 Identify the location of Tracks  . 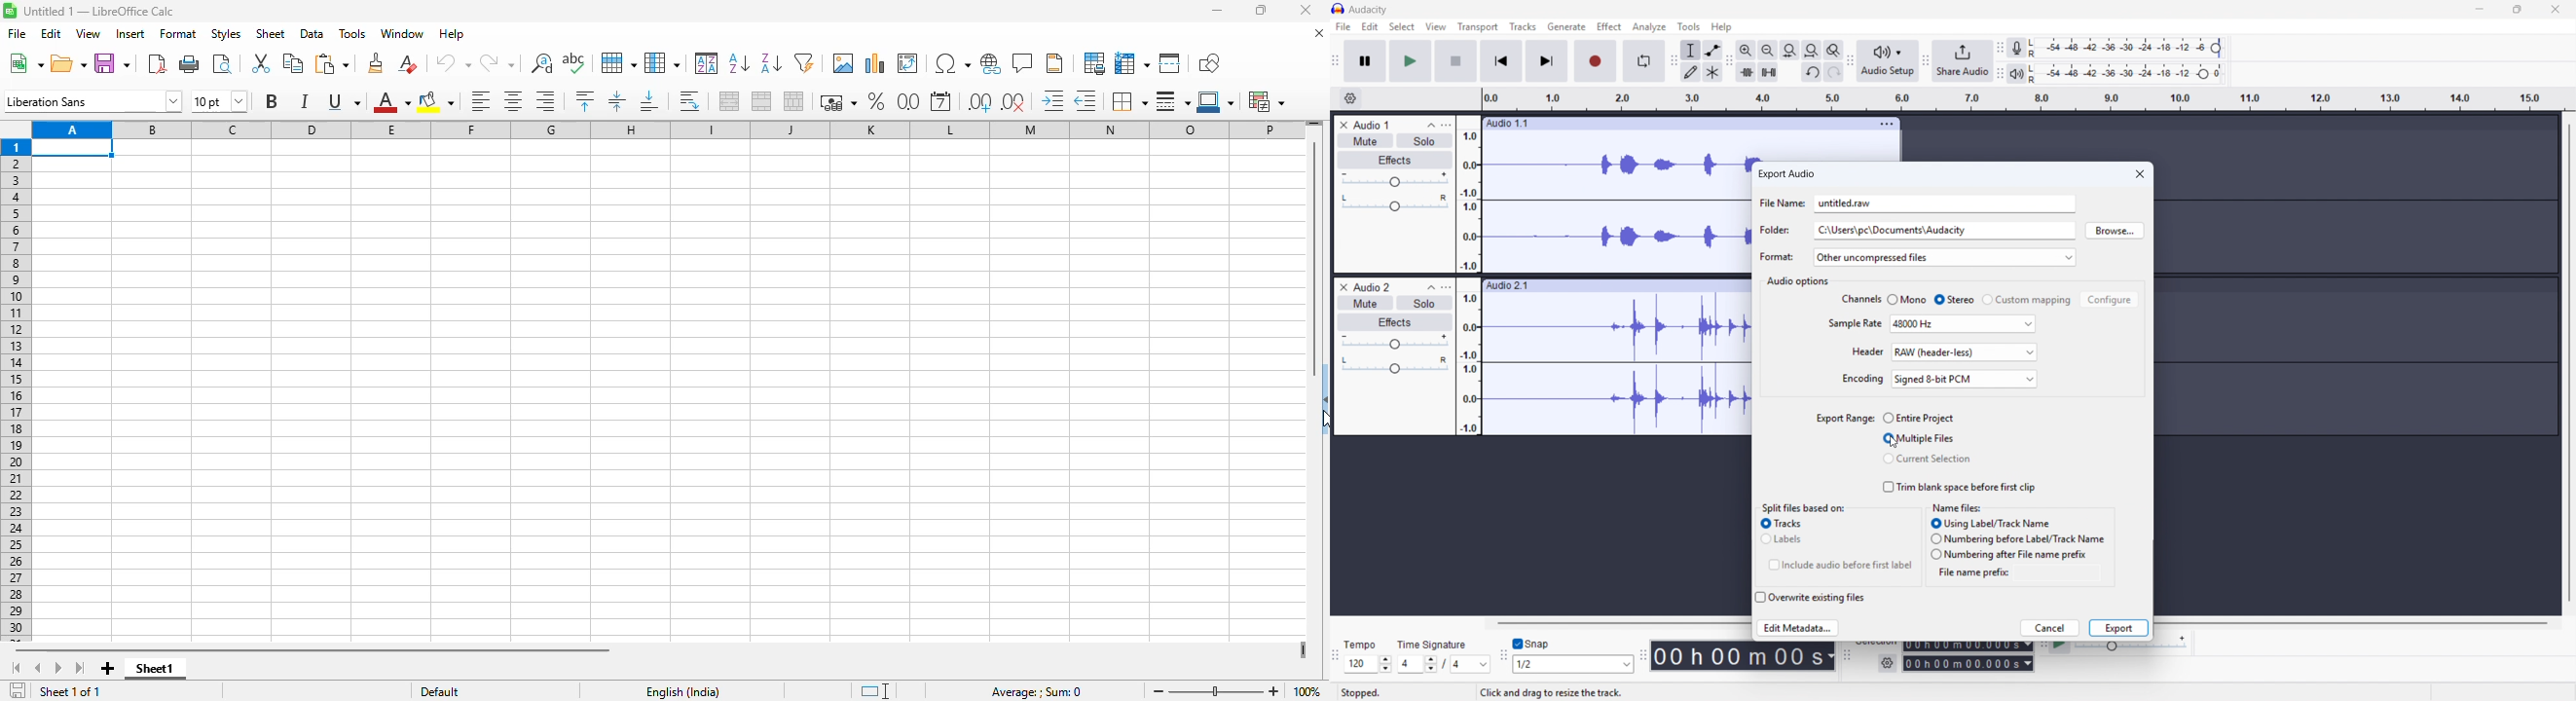
(1522, 26).